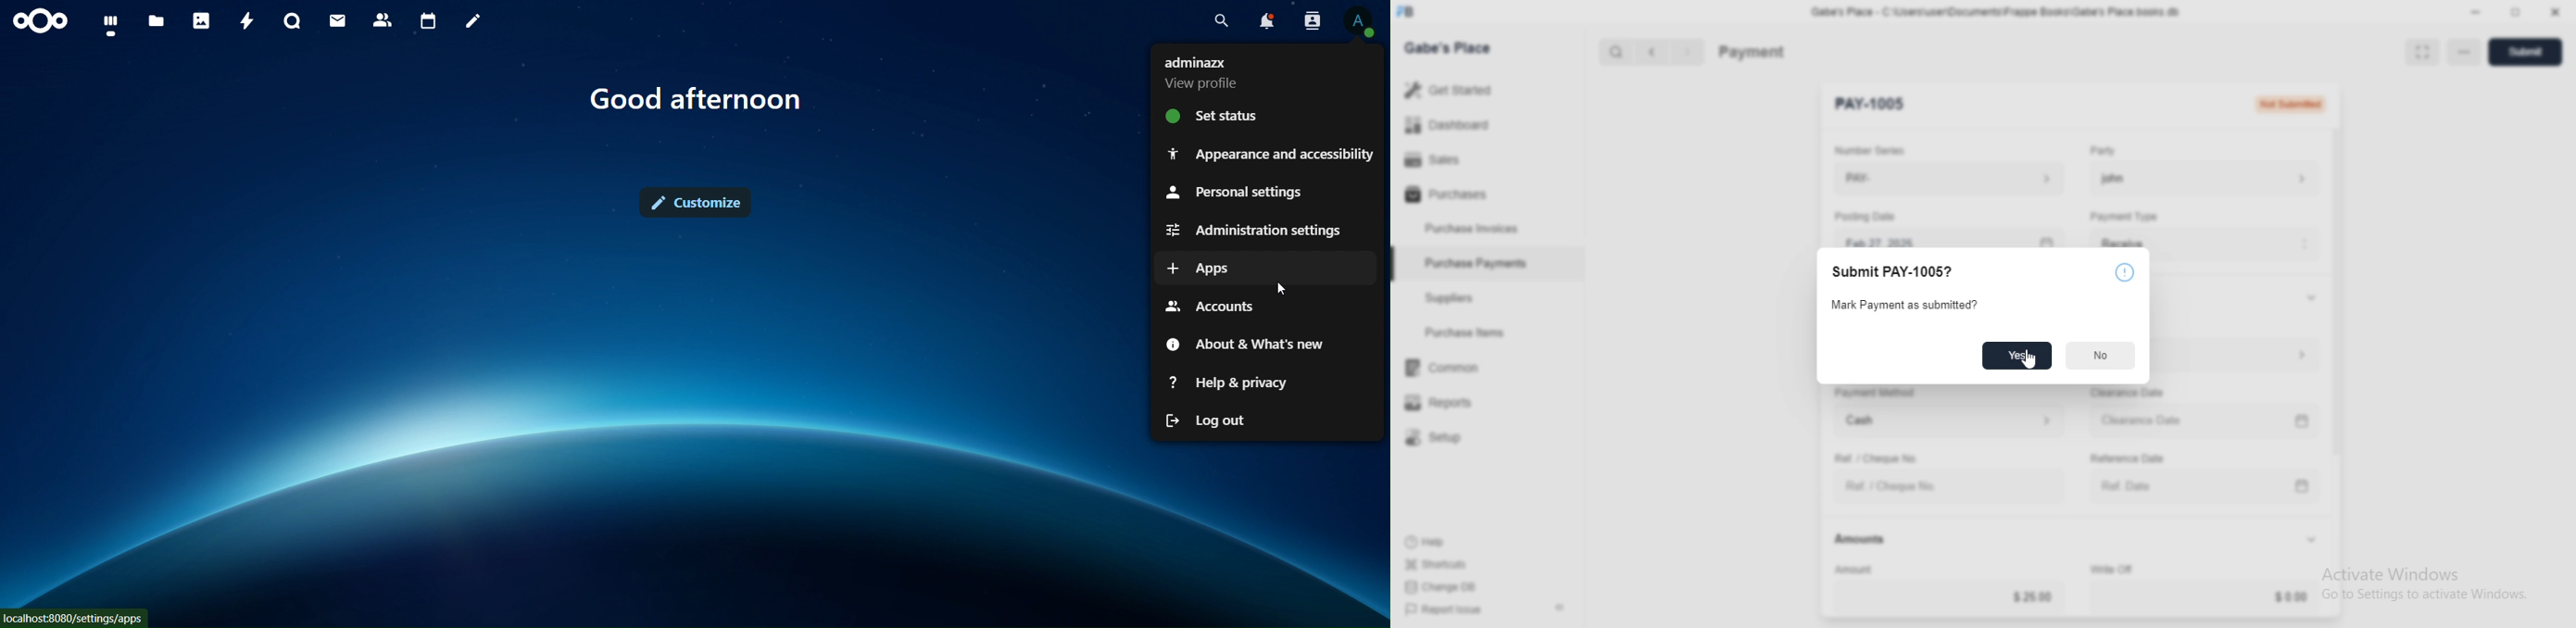 The image size is (2576, 644). What do you see at coordinates (1260, 228) in the screenshot?
I see `administration settings` at bounding box center [1260, 228].